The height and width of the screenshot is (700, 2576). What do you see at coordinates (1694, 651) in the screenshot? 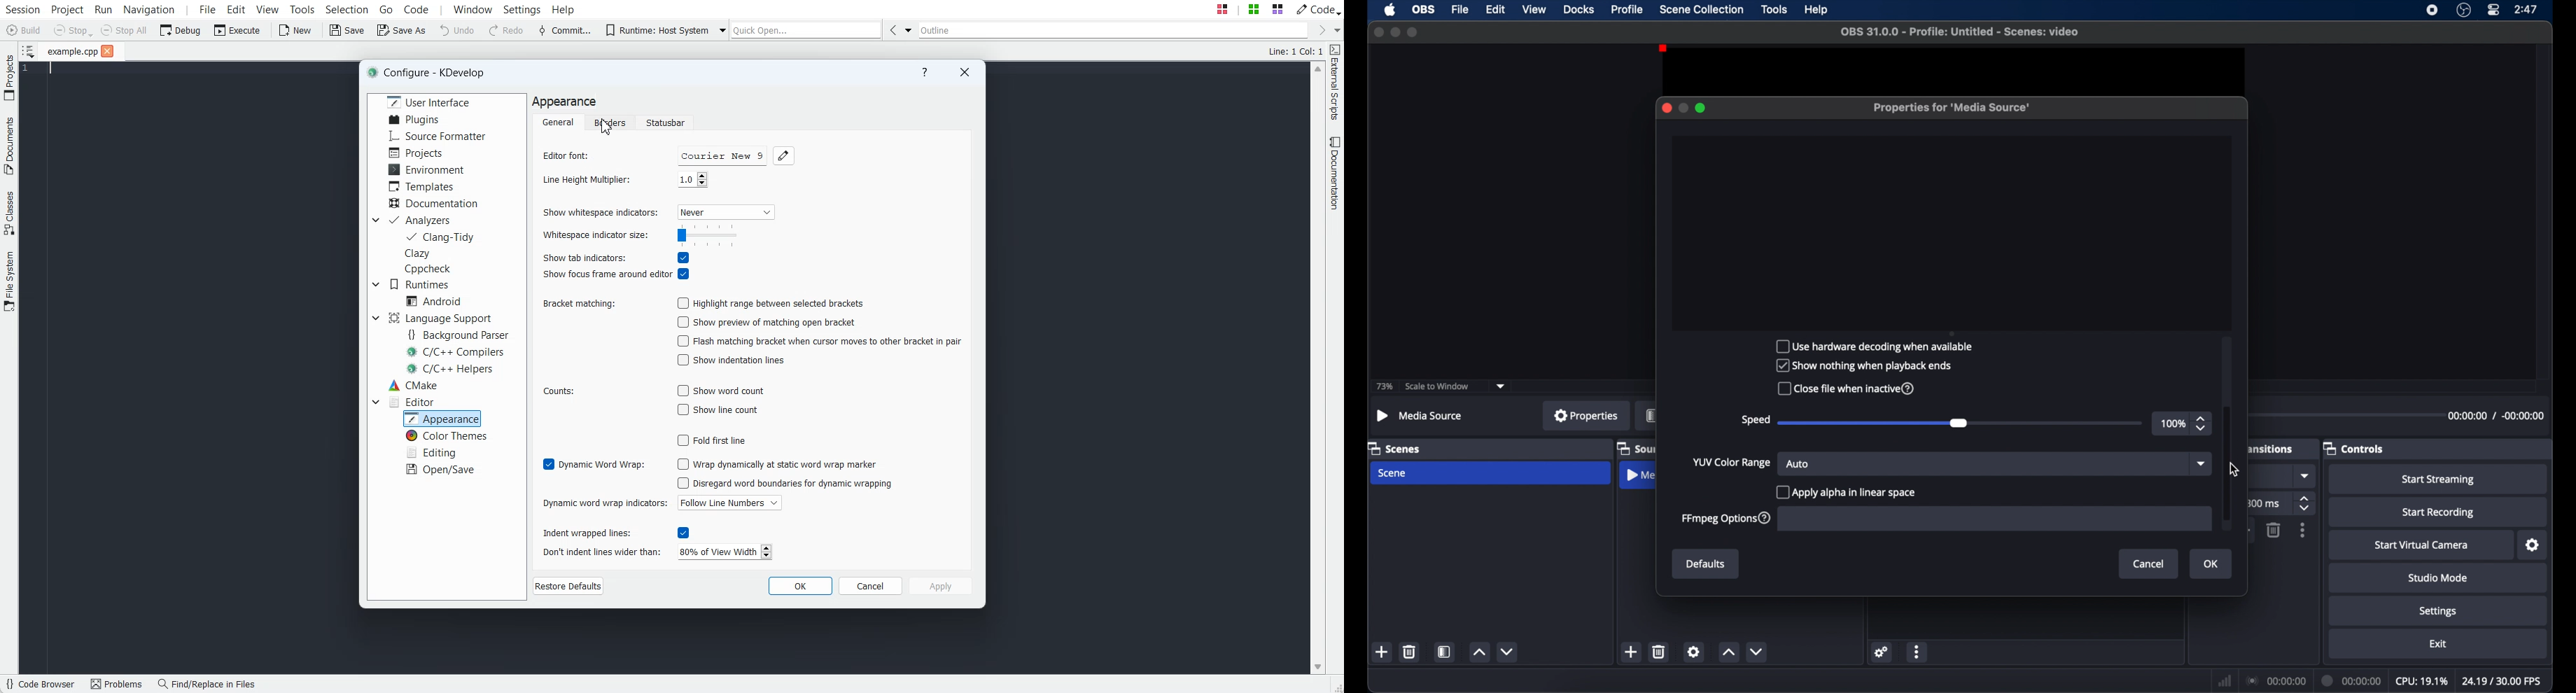
I see `settings` at bounding box center [1694, 651].